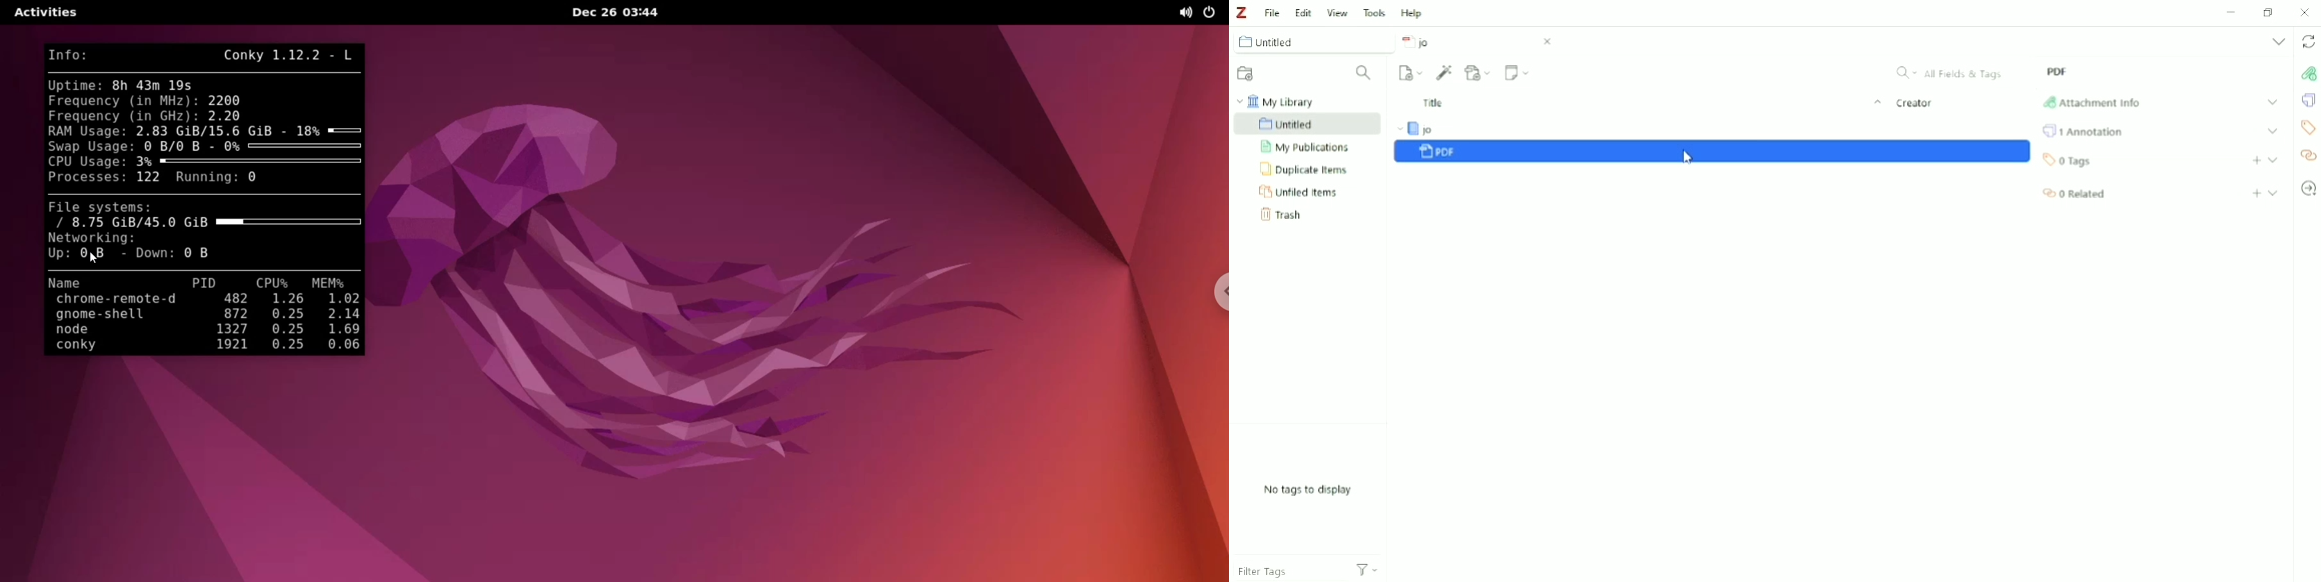 The height and width of the screenshot is (588, 2324). Describe the element at coordinates (2073, 194) in the screenshot. I see `Related` at that location.